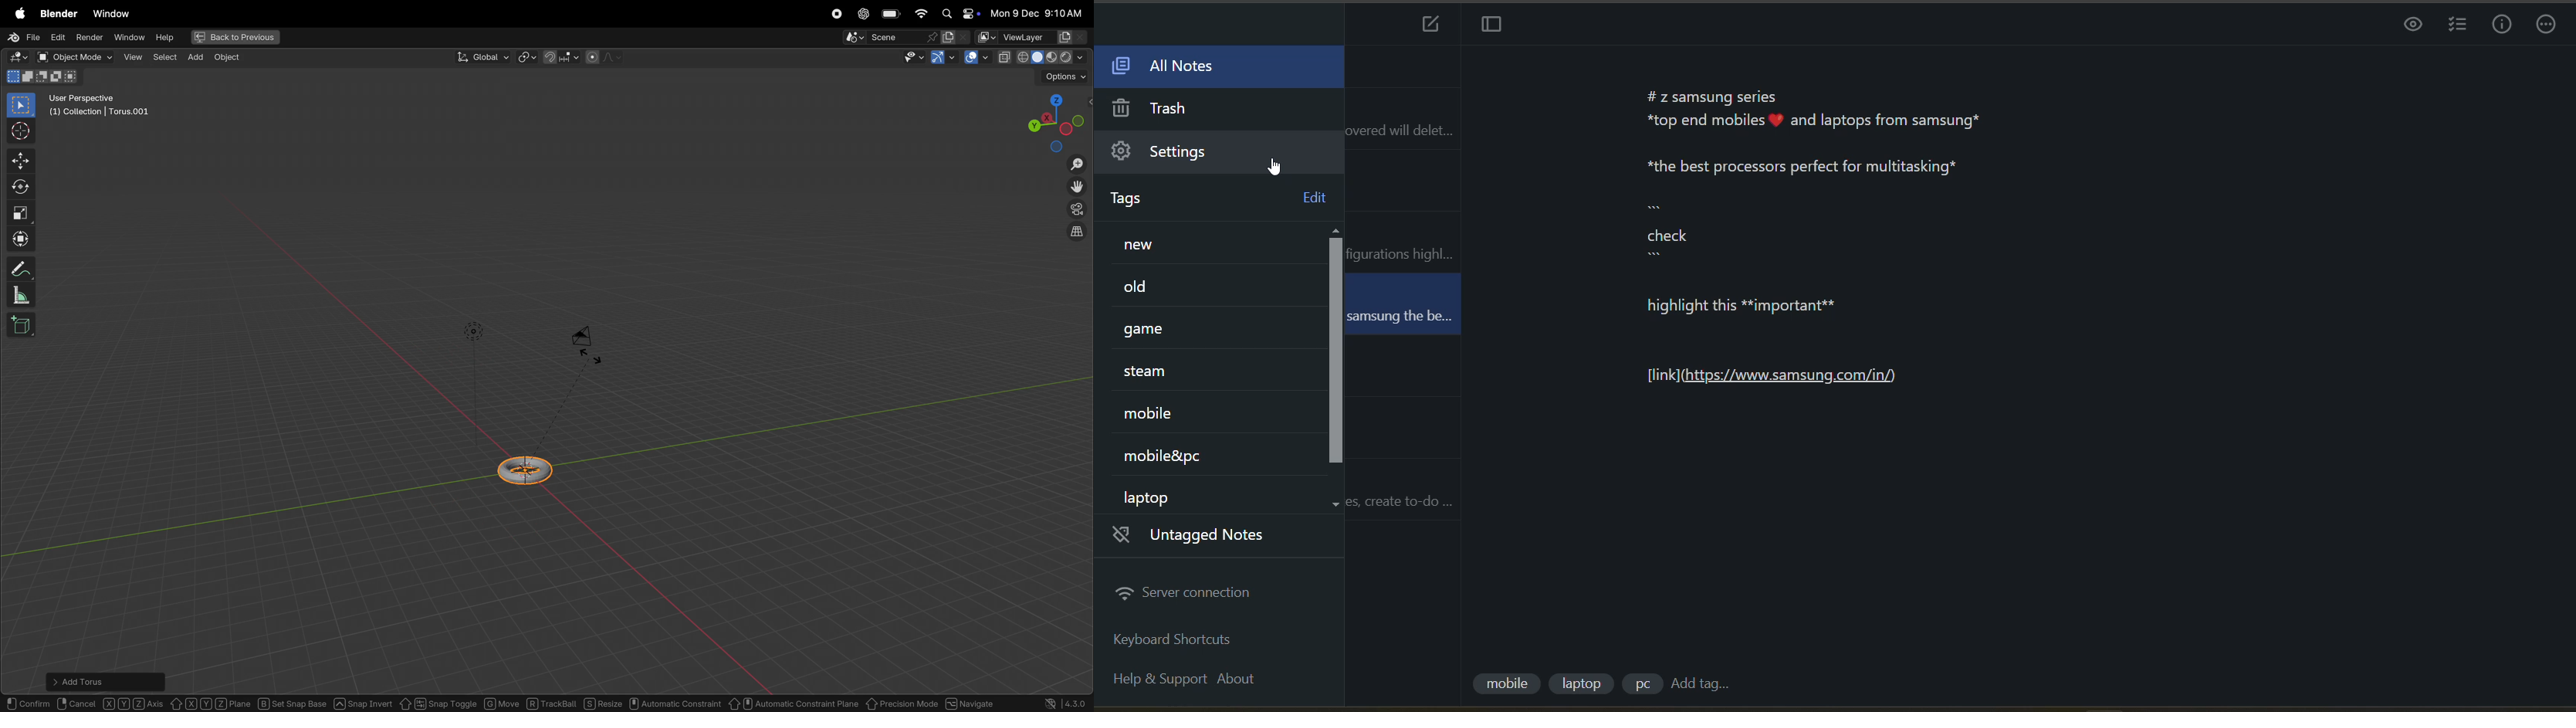 This screenshot has height=728, width=2576. Describe the element at coordinates (863, 14) in the screenshot. I see `chatgpt` at that location.